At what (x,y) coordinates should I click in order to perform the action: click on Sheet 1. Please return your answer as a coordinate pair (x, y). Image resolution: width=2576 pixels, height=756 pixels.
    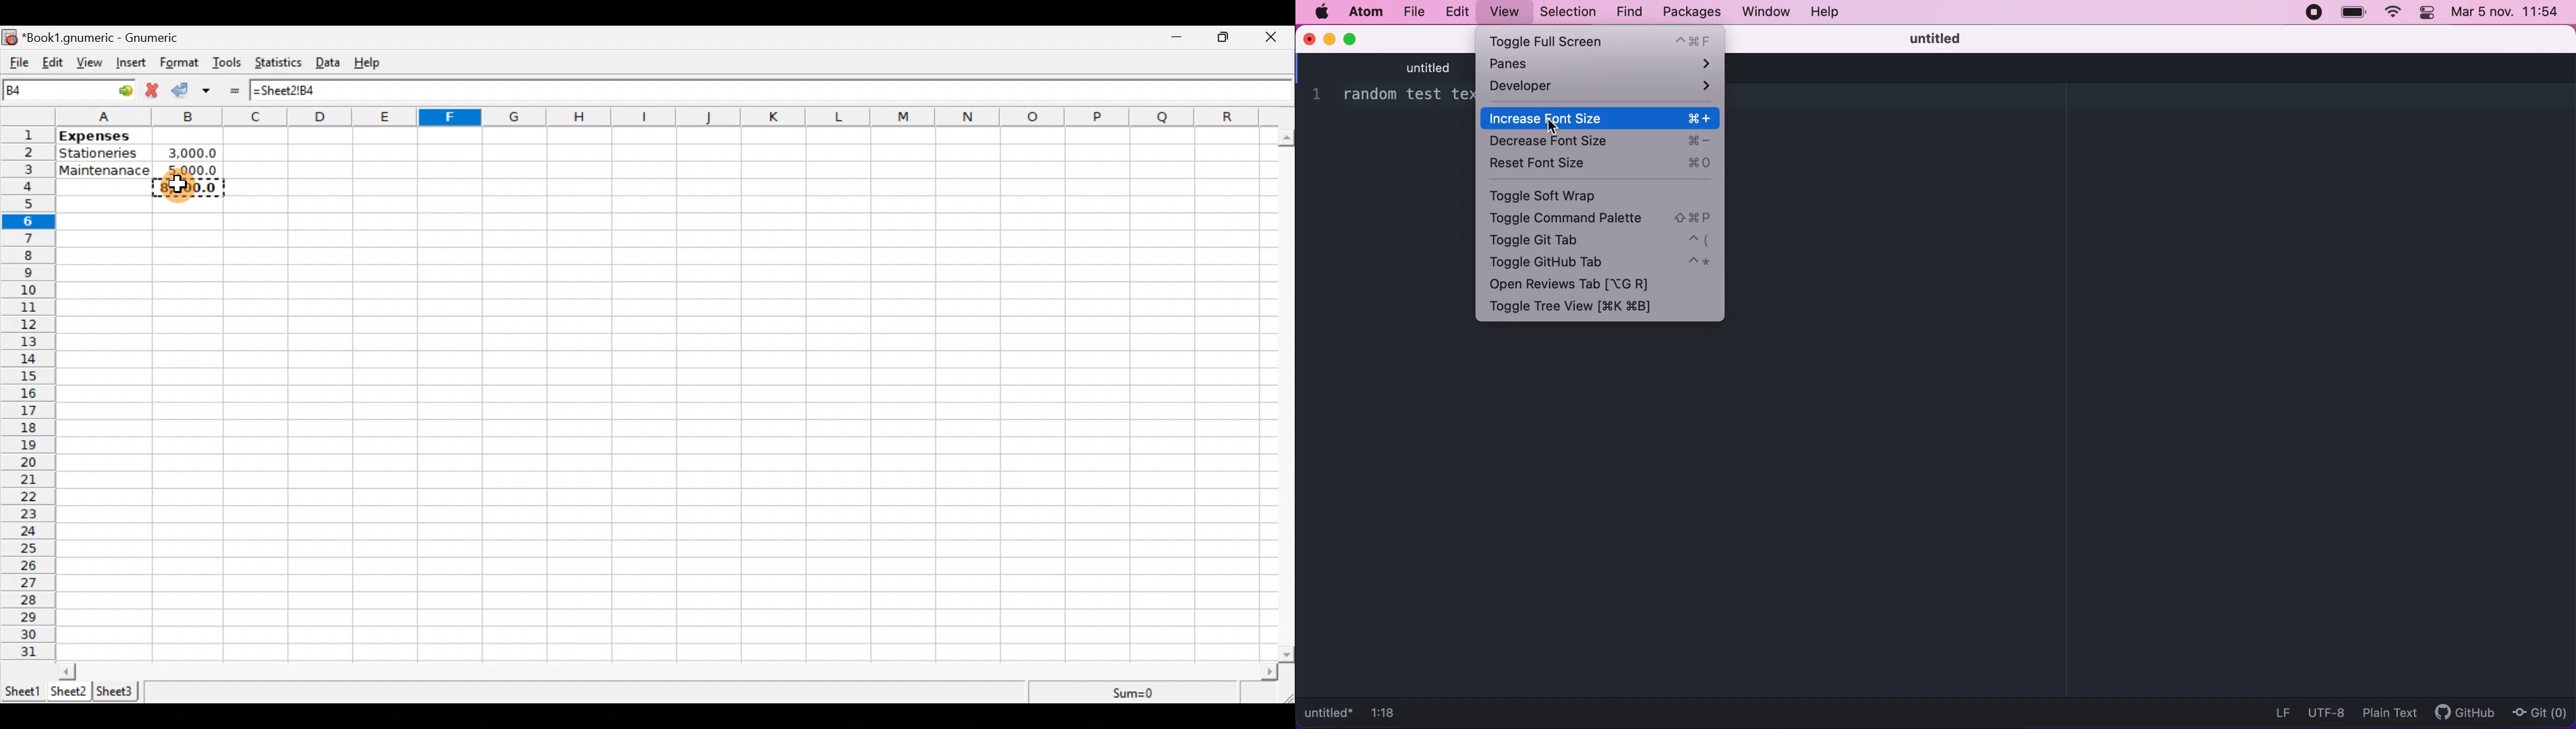
    Looking at the image, I should click on (23, 690).